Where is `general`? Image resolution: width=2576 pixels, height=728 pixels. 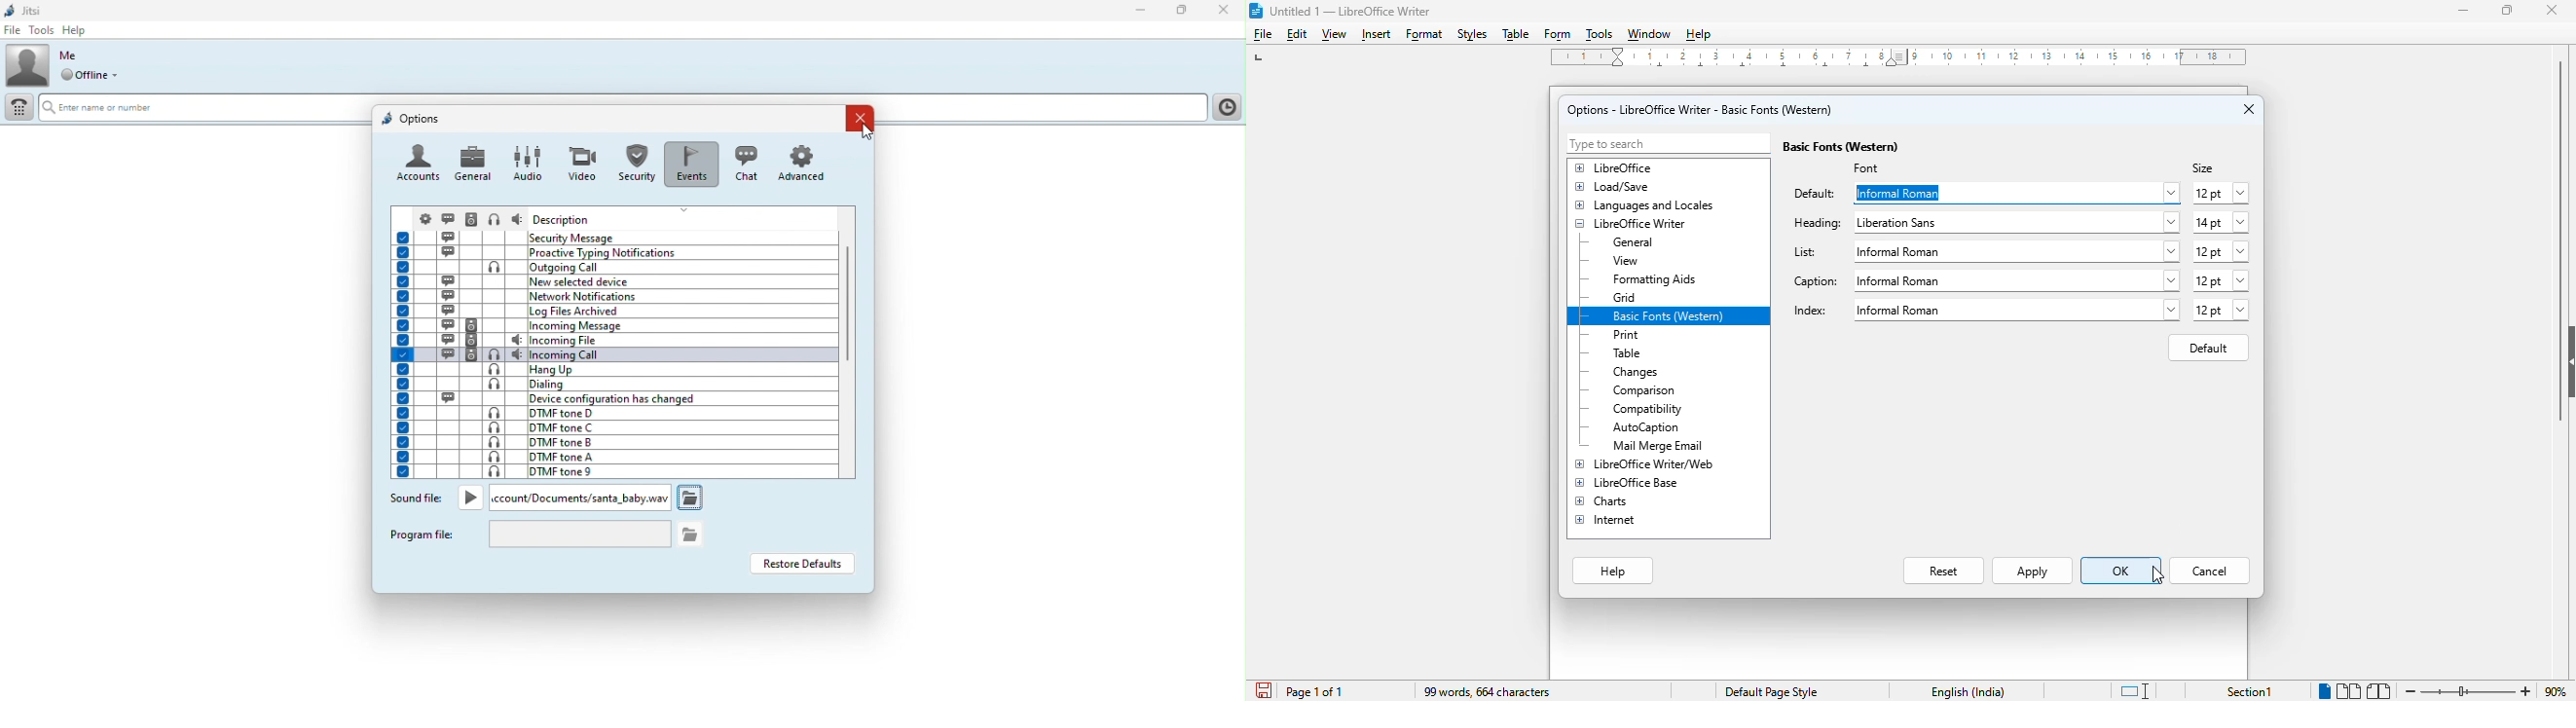 general is located at coordinates (1635, 242).